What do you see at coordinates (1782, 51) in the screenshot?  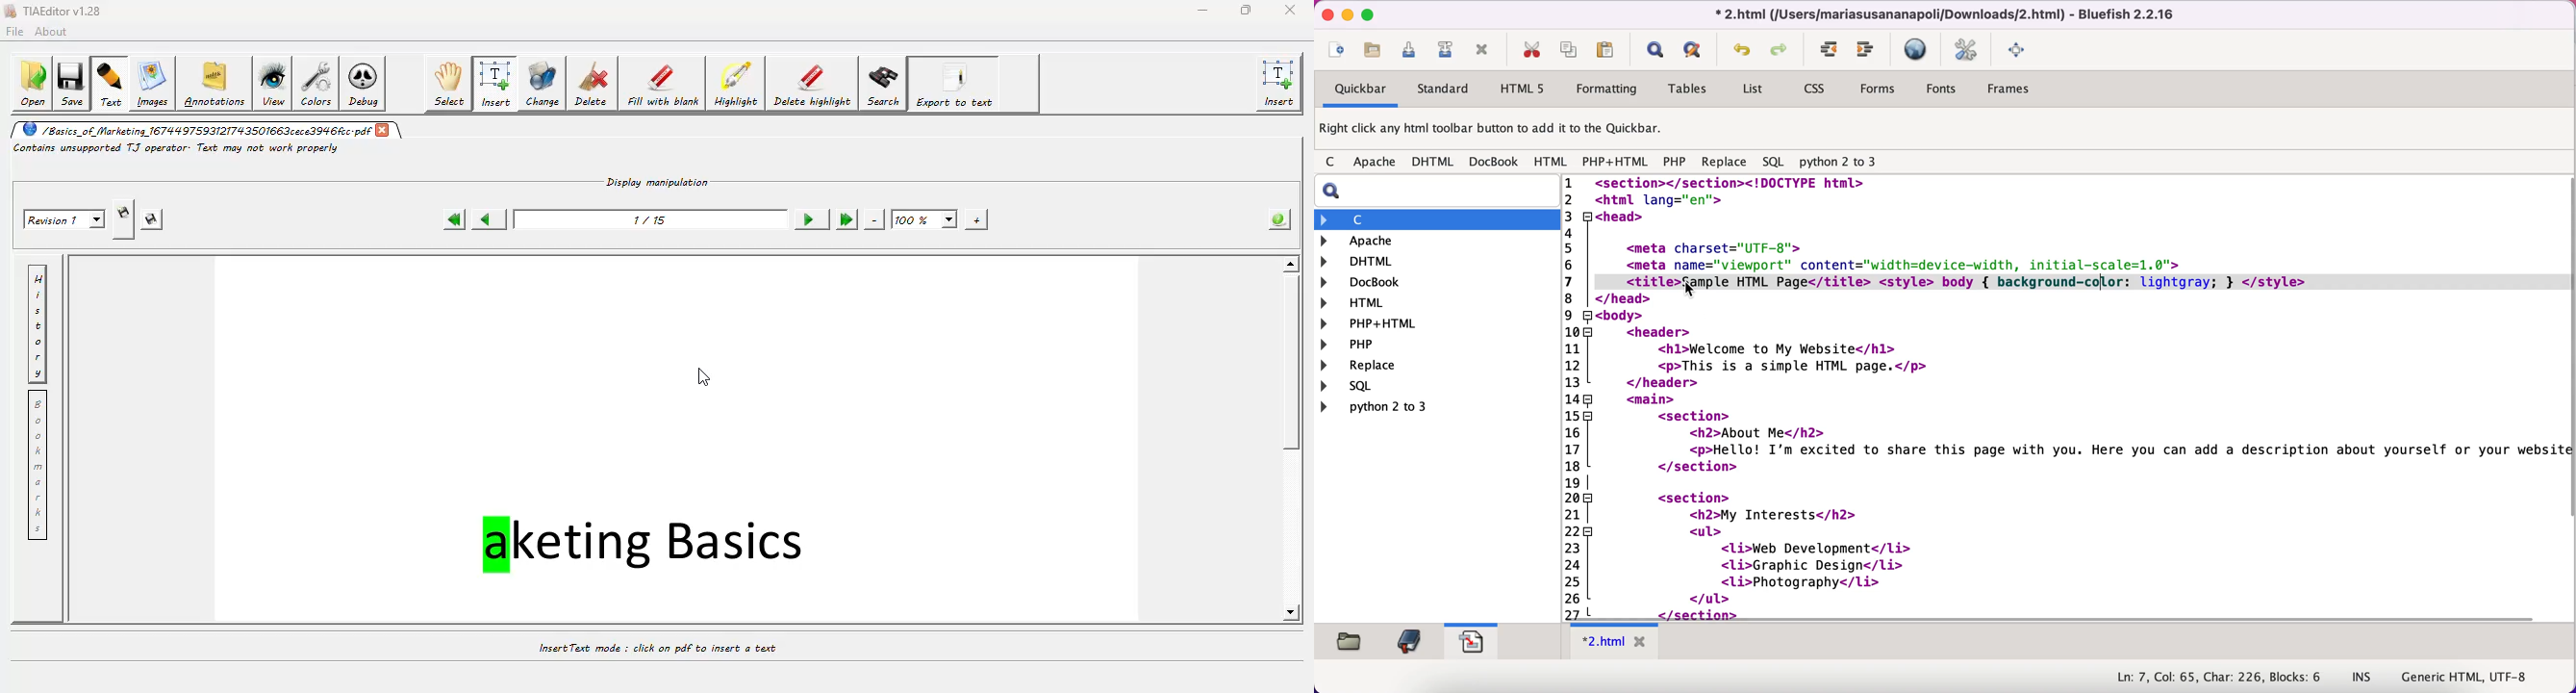 I see `redo` at bounding box center [1782, 51].